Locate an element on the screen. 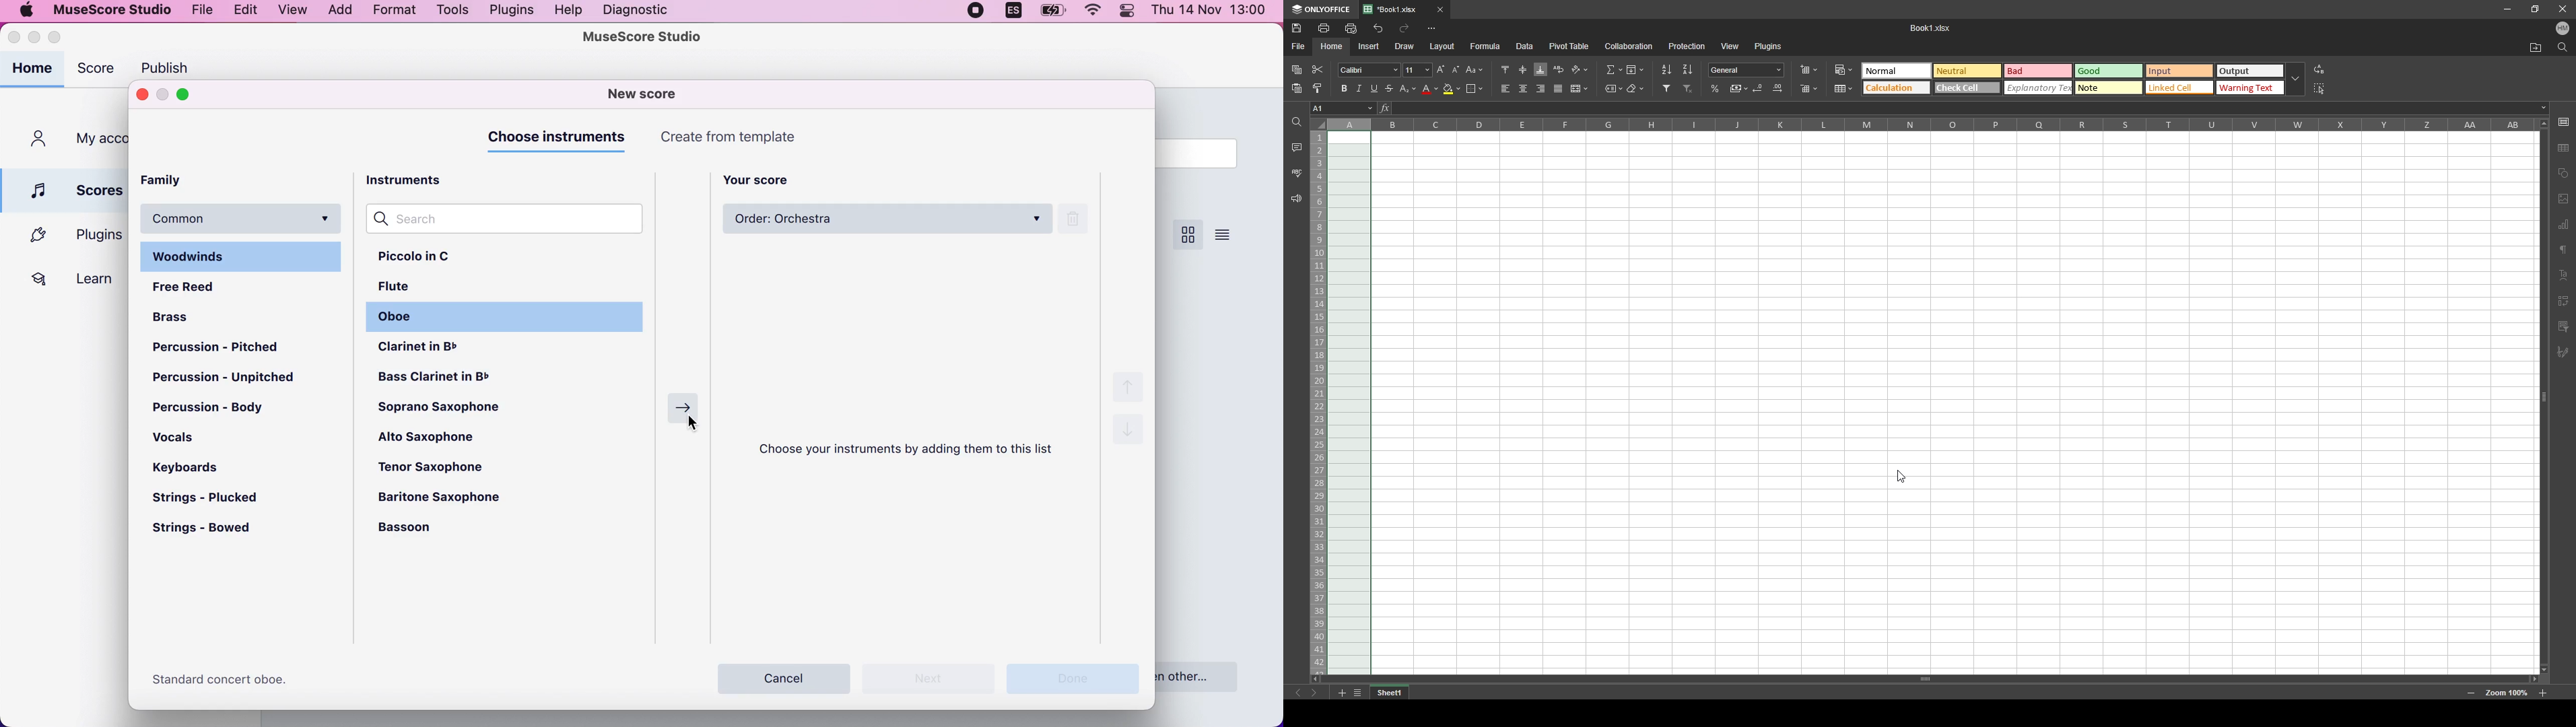  instruments is located at coordinates (416, 181).